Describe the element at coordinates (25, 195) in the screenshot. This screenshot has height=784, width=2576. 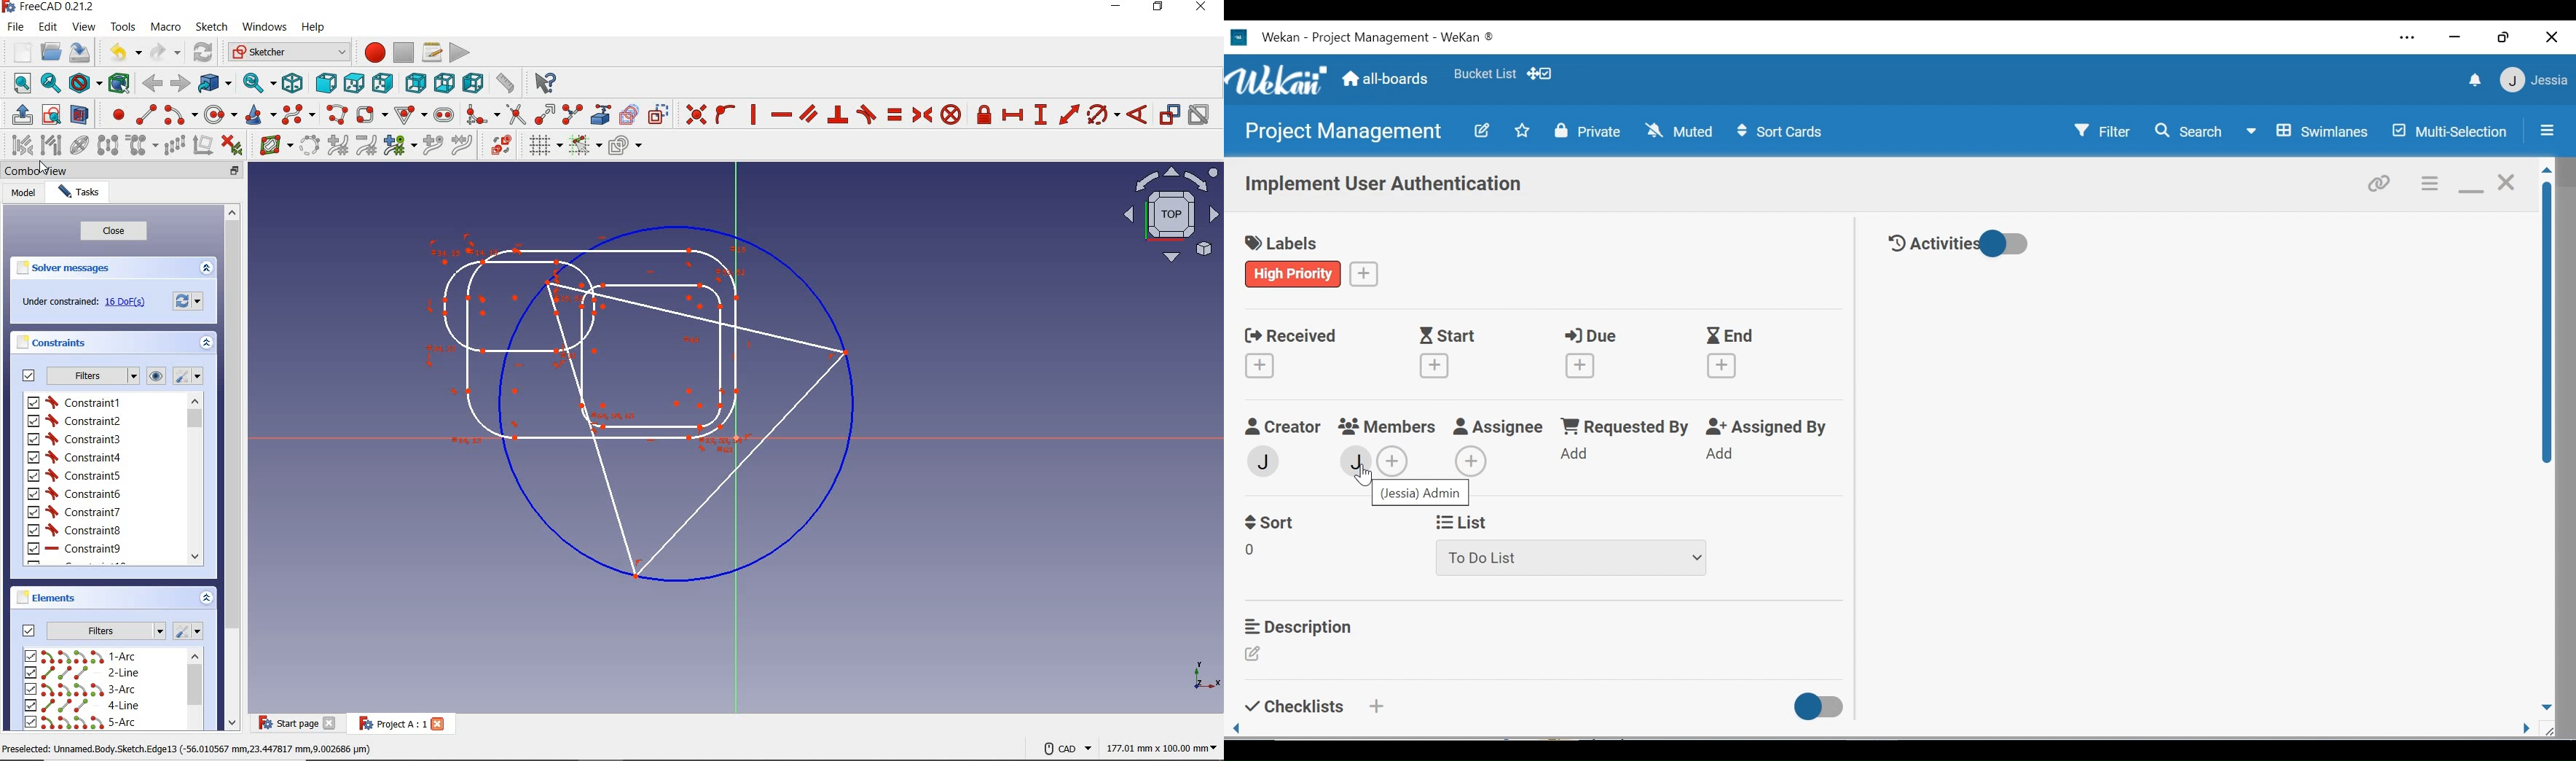
I see `model` at that location.